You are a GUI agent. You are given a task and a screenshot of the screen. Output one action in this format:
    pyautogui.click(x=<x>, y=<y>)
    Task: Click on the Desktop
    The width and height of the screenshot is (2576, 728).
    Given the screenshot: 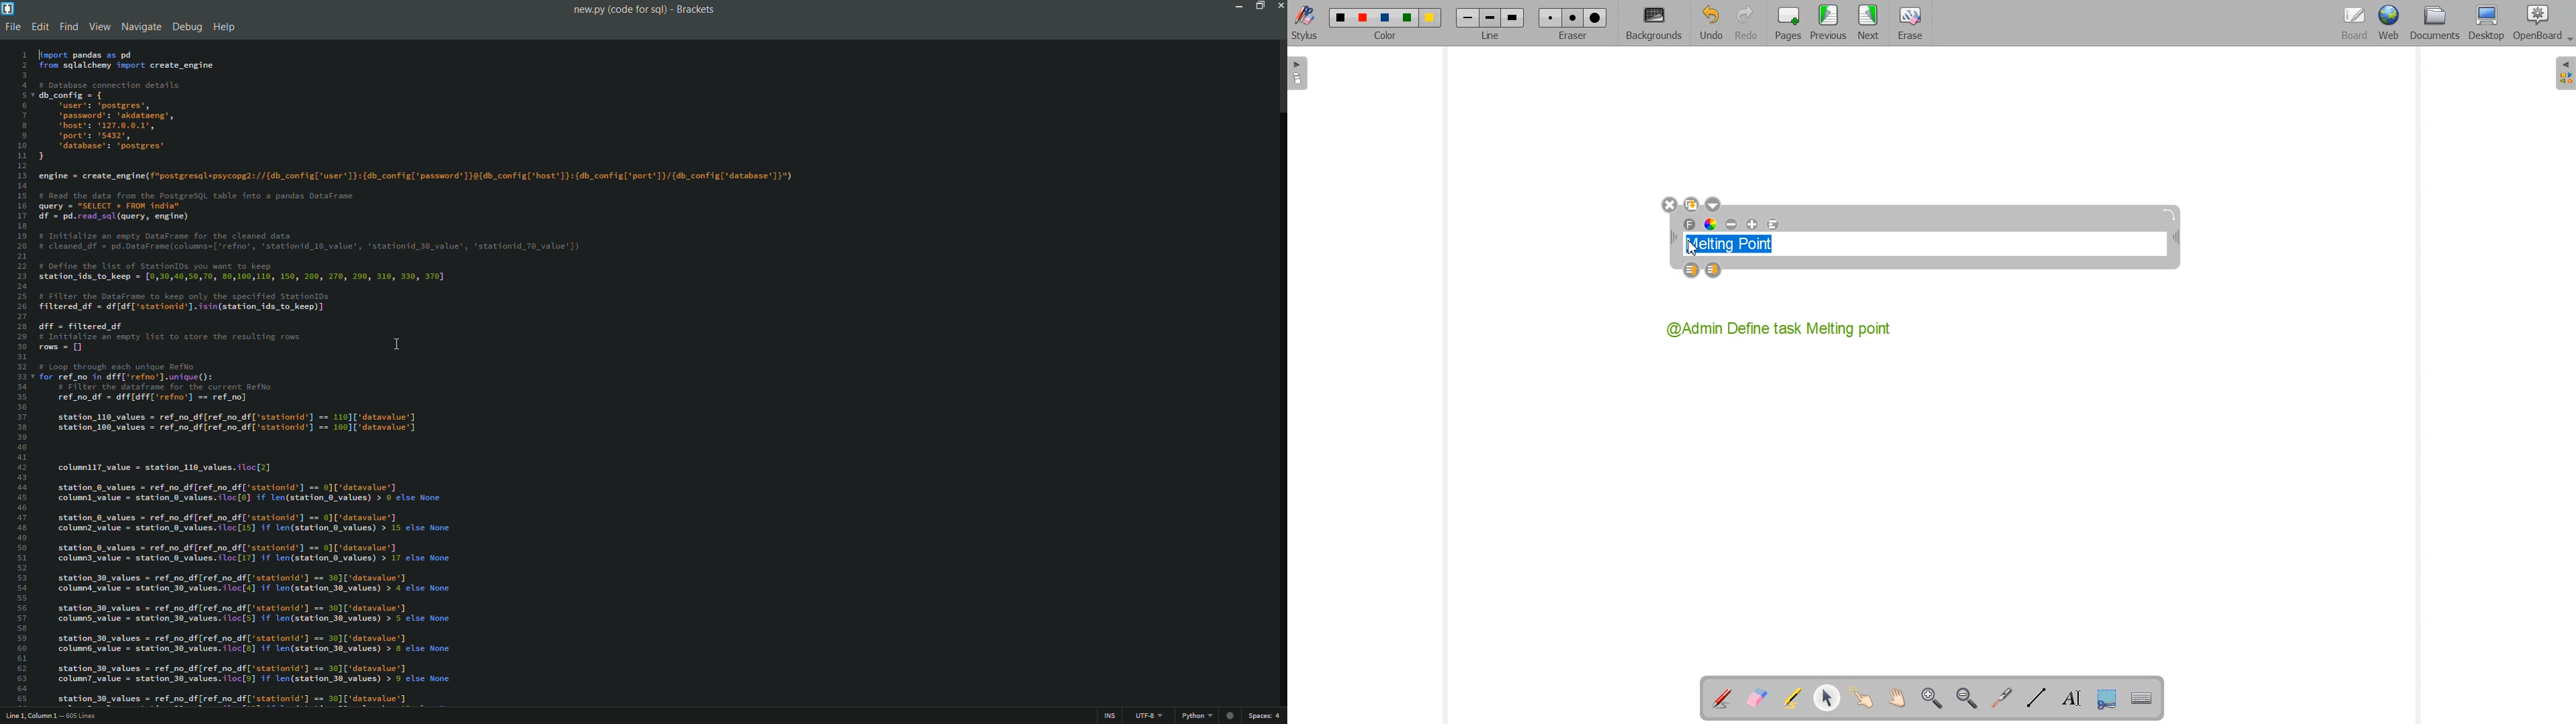 What is the action you would take?
    pyautogui.click(x=2487, y=24)
    